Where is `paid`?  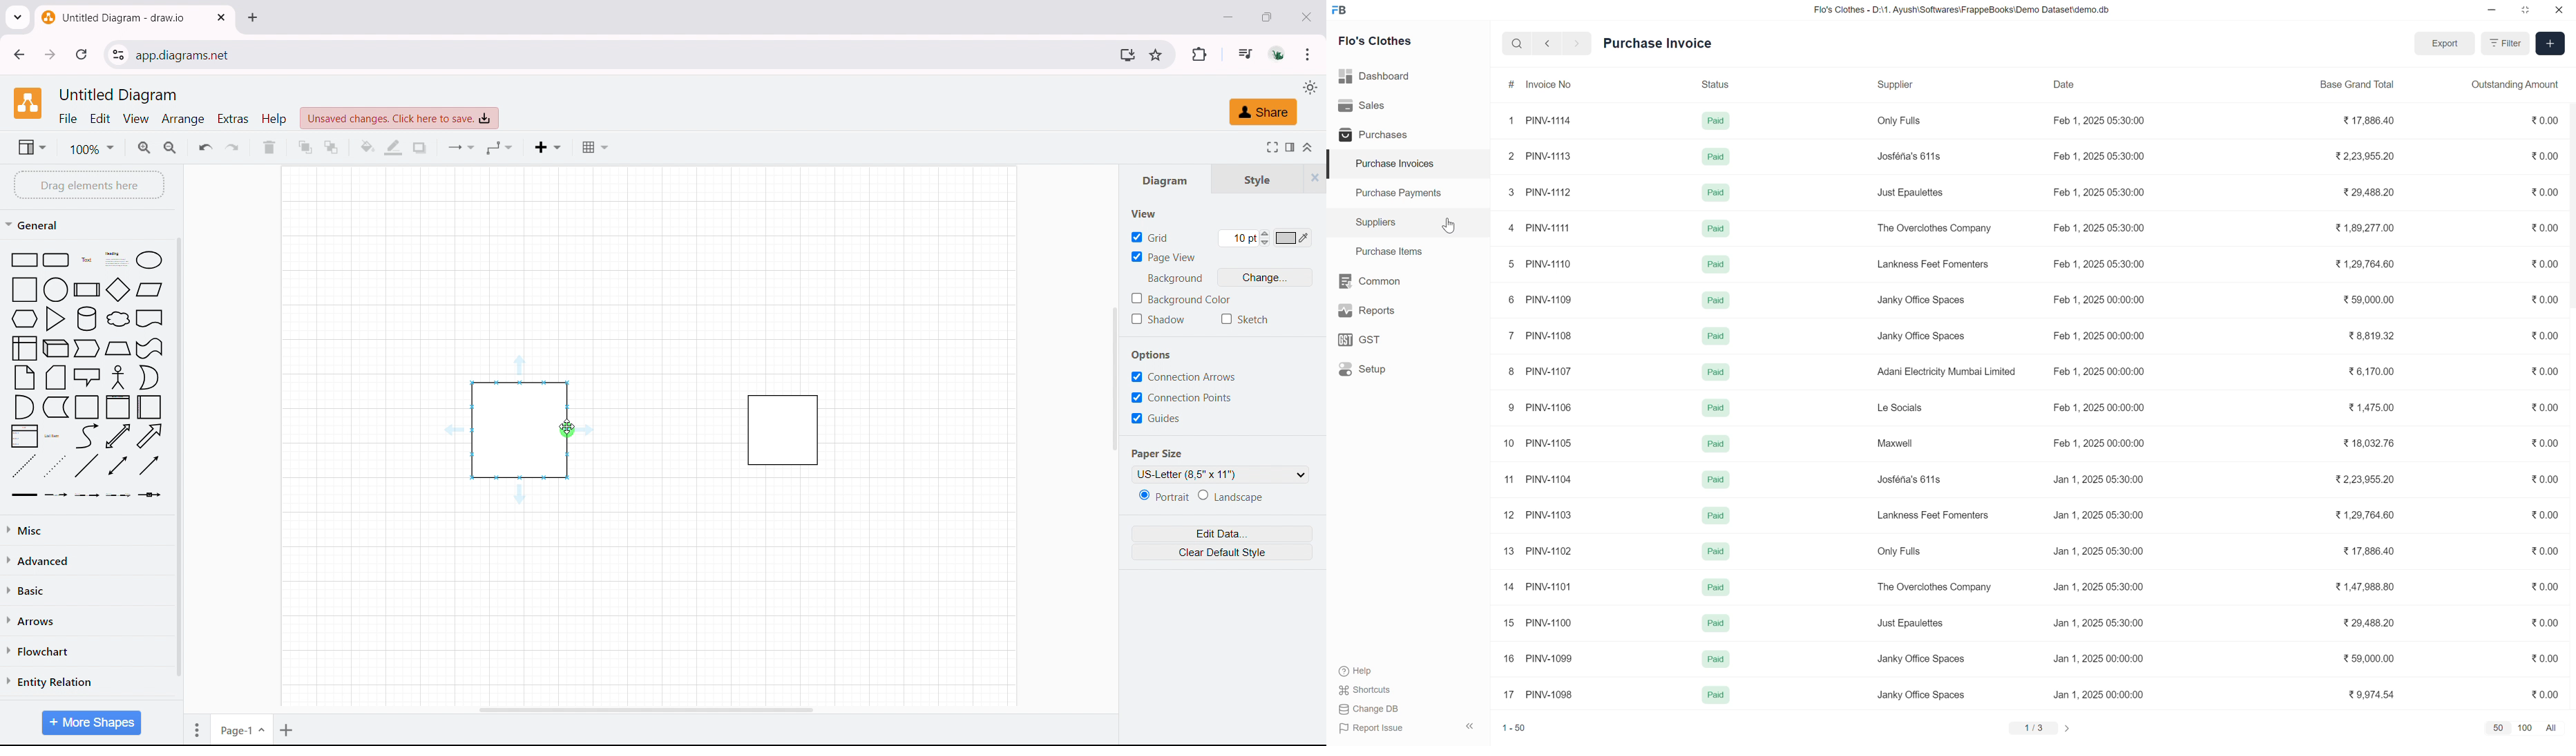 paid is located at coordinates (1715, 623).